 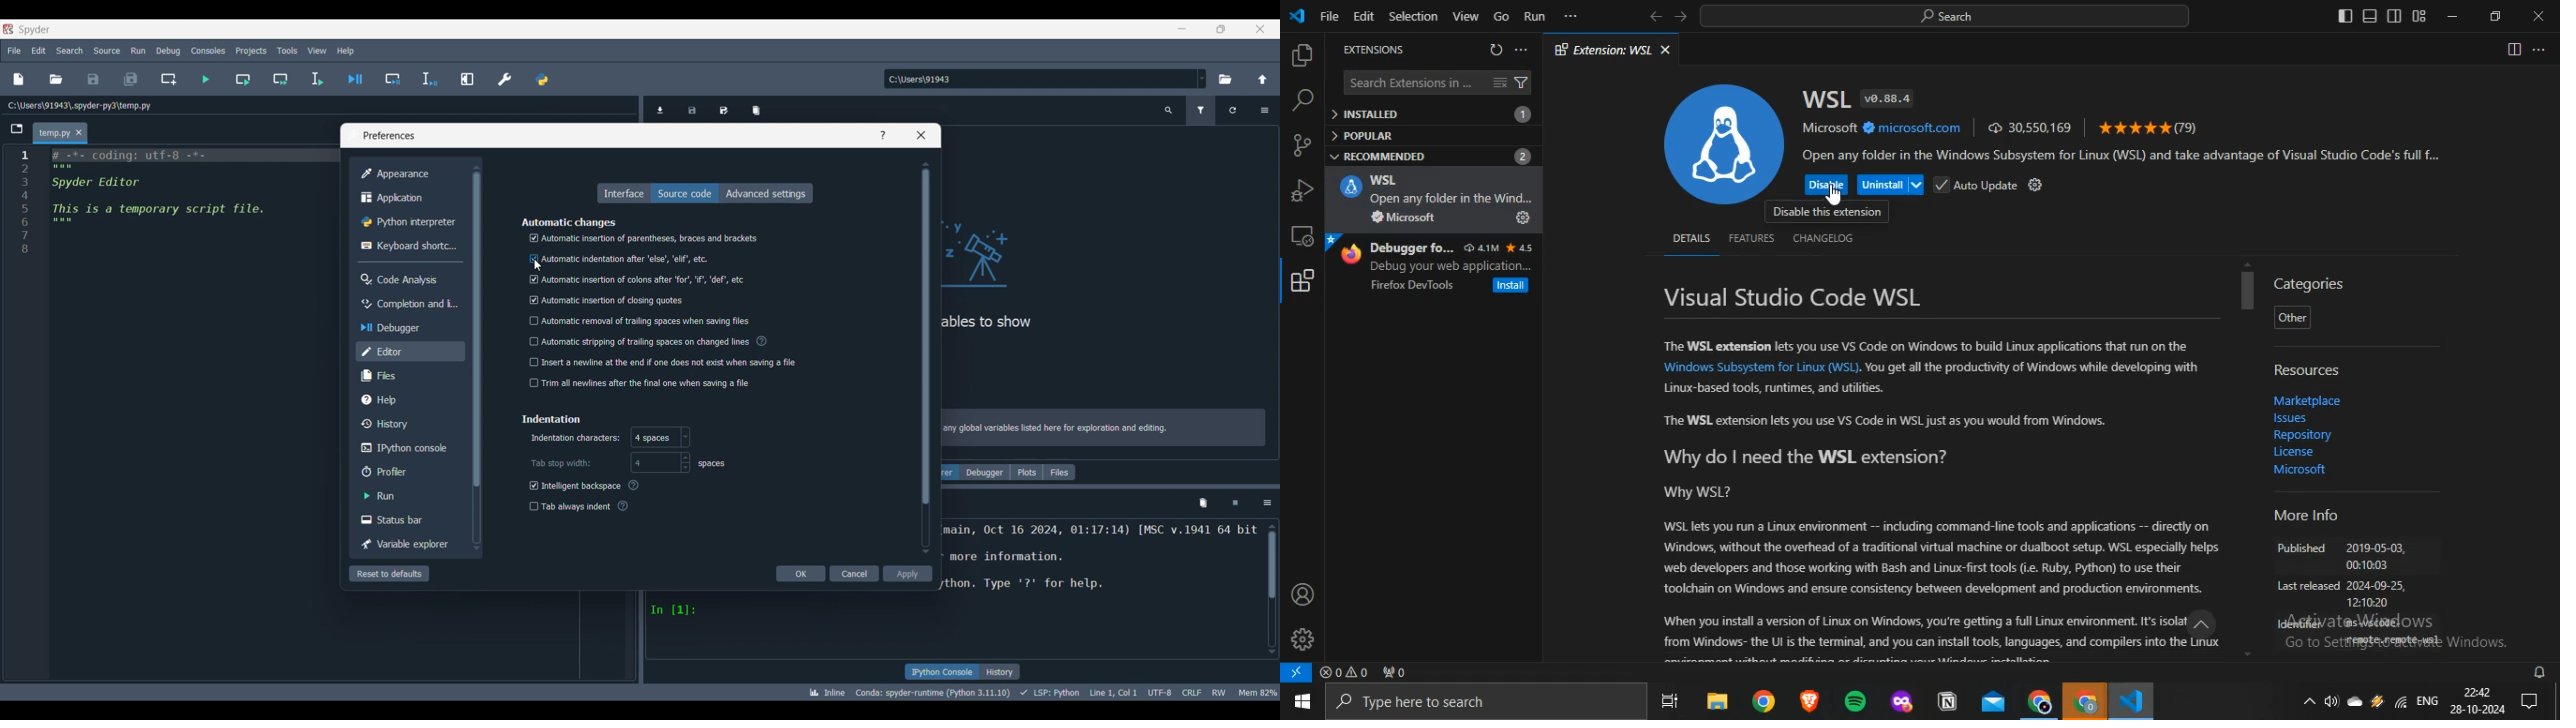 I want to click on Files, so click(x=1059, y=472).